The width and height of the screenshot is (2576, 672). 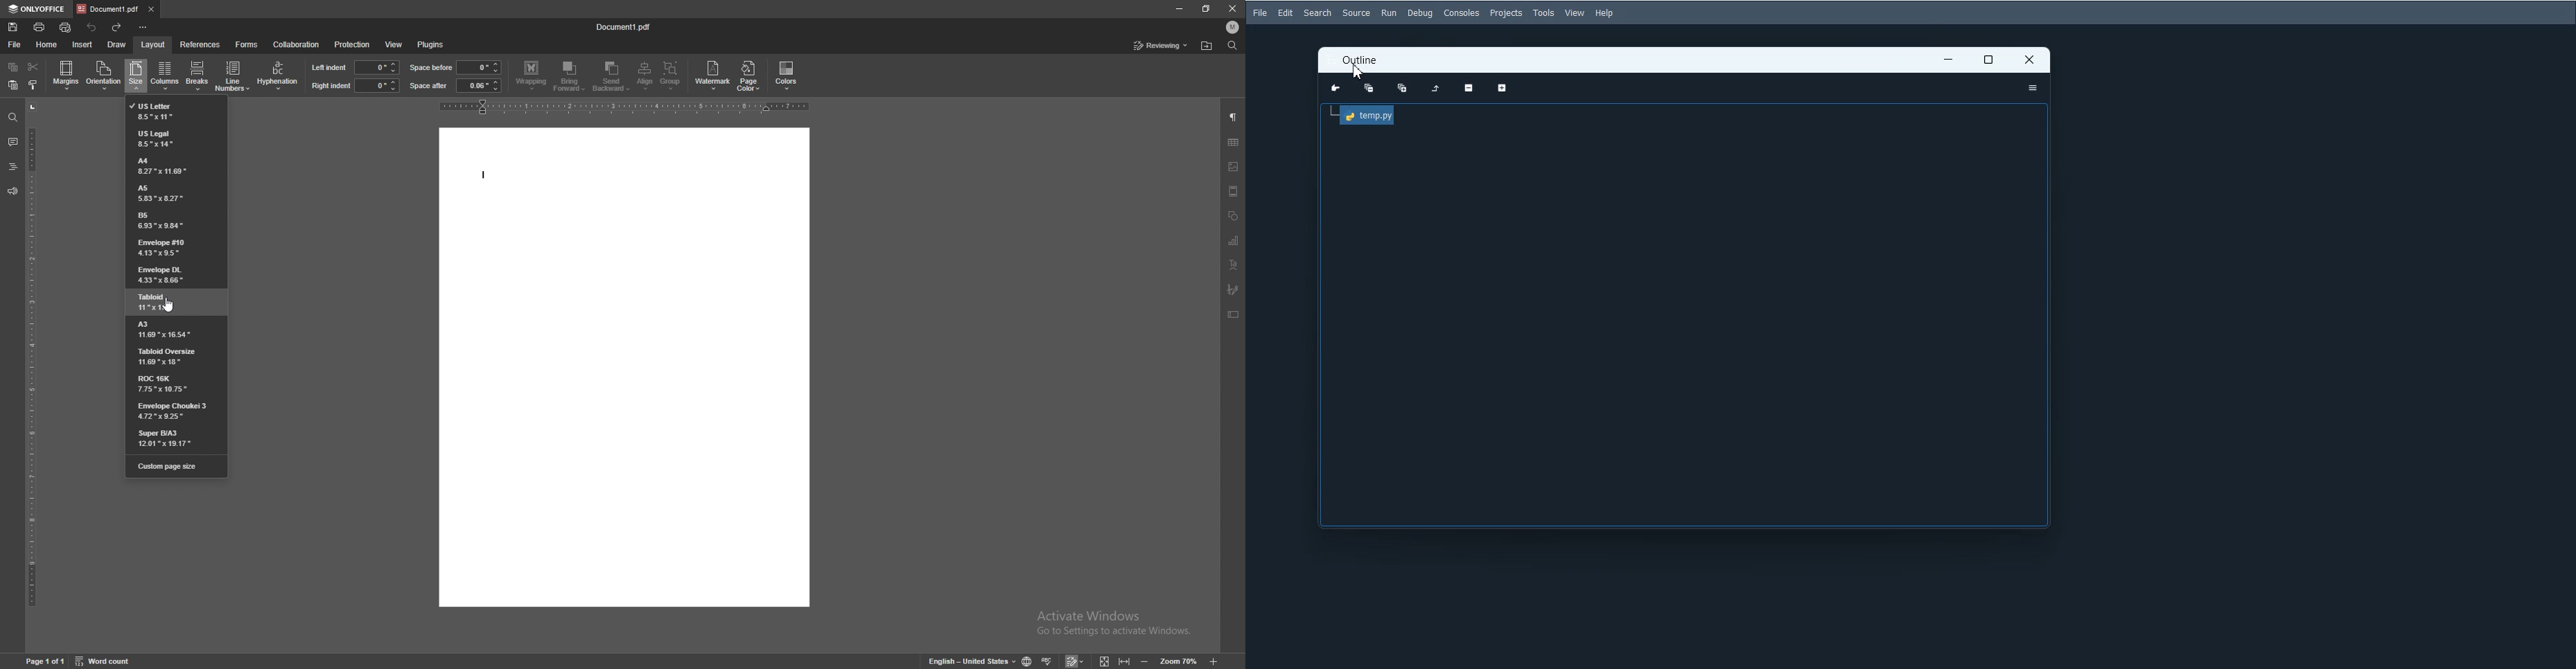 What do you see at coordinates (14, 45) in the screenshot?
I see `file` at bounding box center [14, 45].